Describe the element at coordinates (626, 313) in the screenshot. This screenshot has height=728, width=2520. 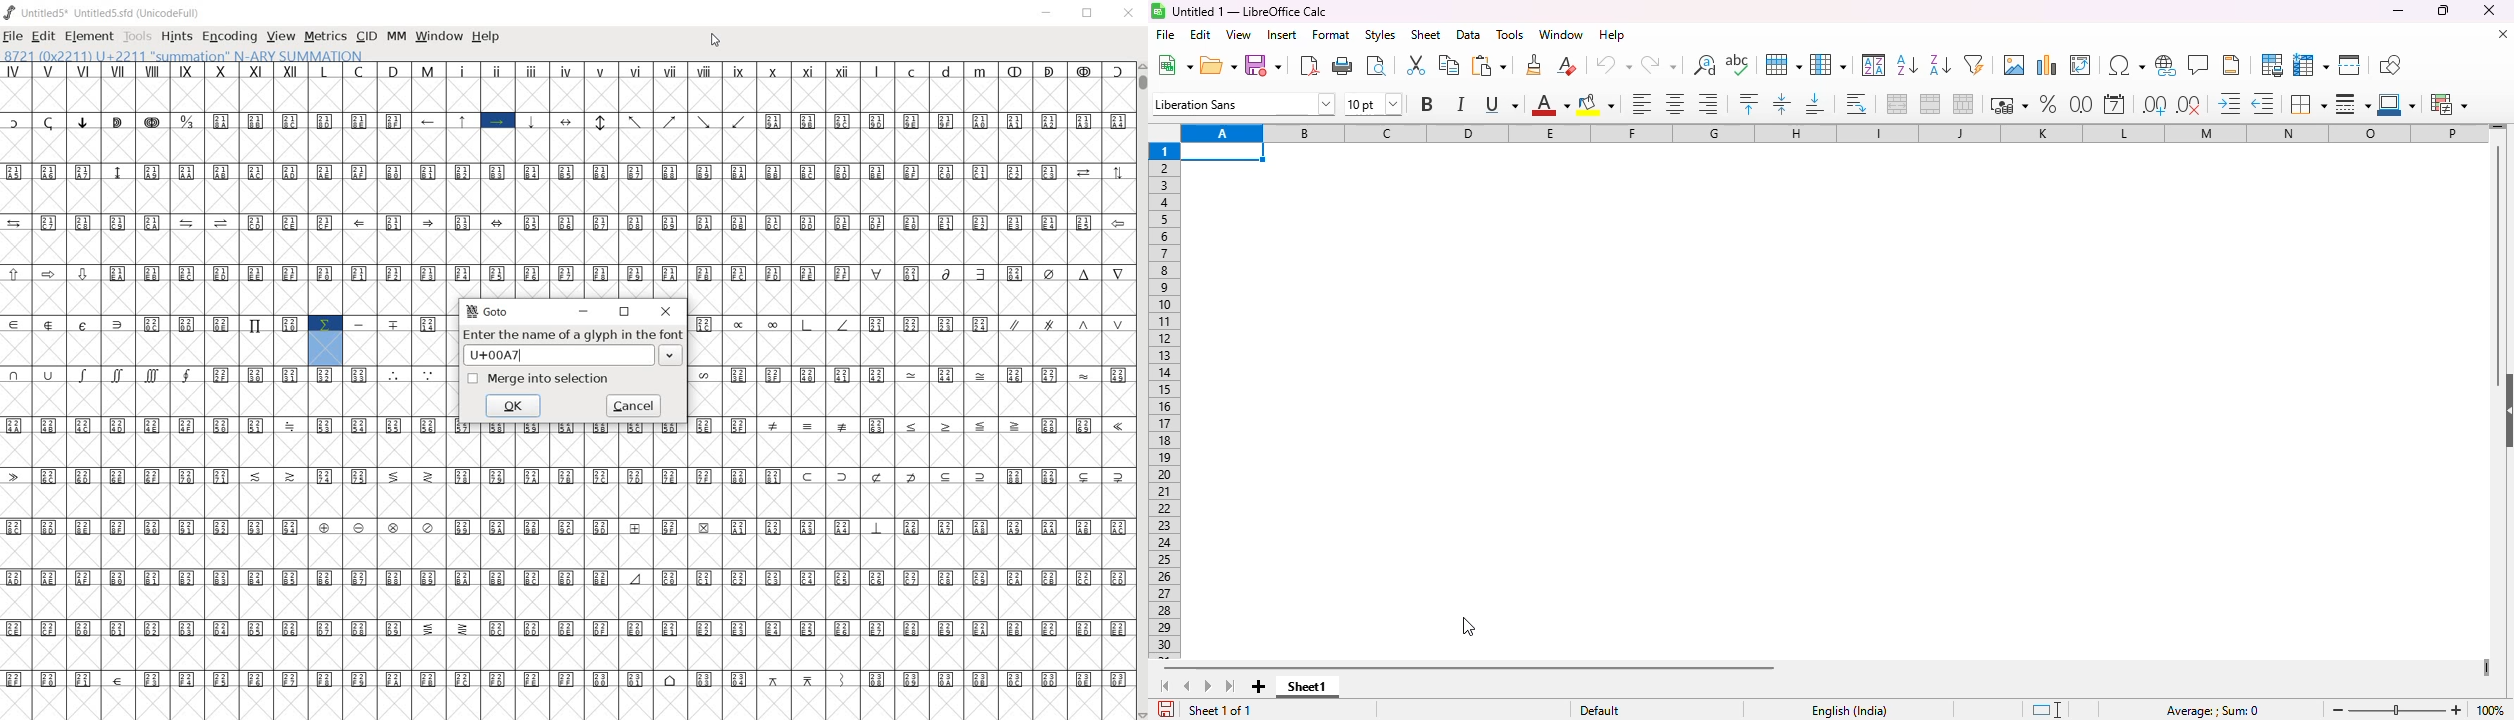
I see `restore` at that location.